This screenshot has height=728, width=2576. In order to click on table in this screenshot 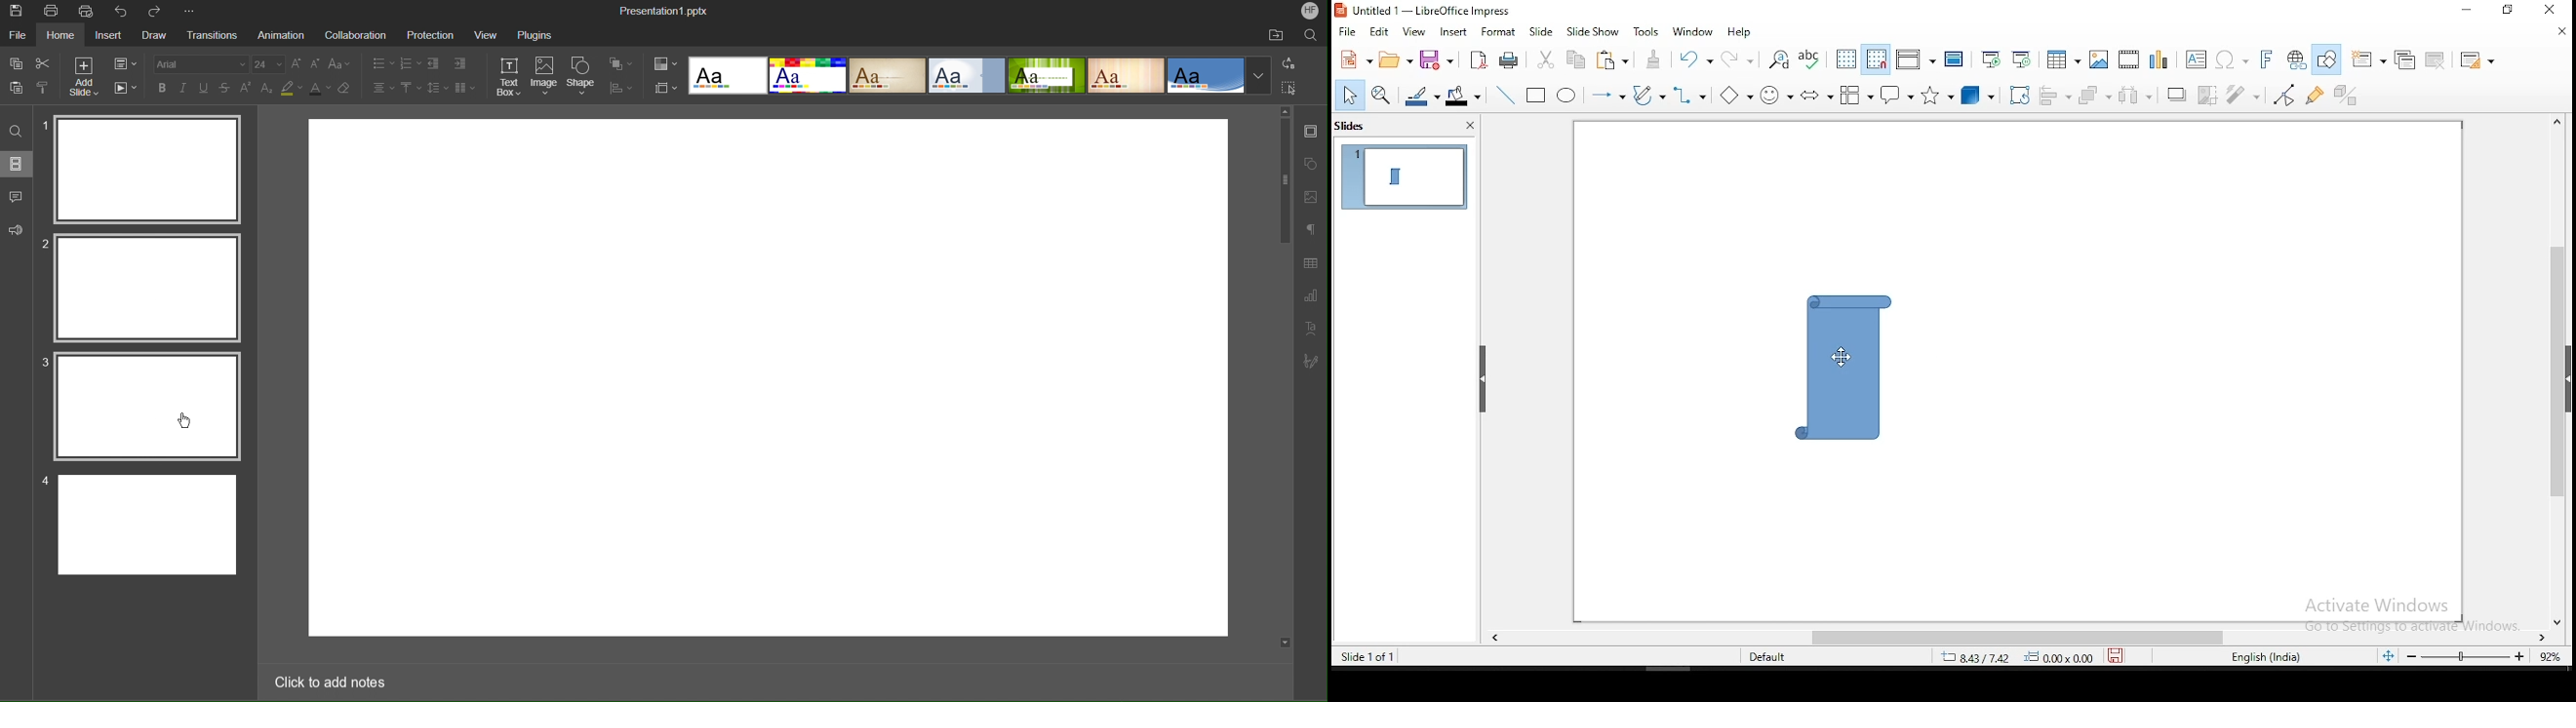, I will do `click(2063, 58)`.